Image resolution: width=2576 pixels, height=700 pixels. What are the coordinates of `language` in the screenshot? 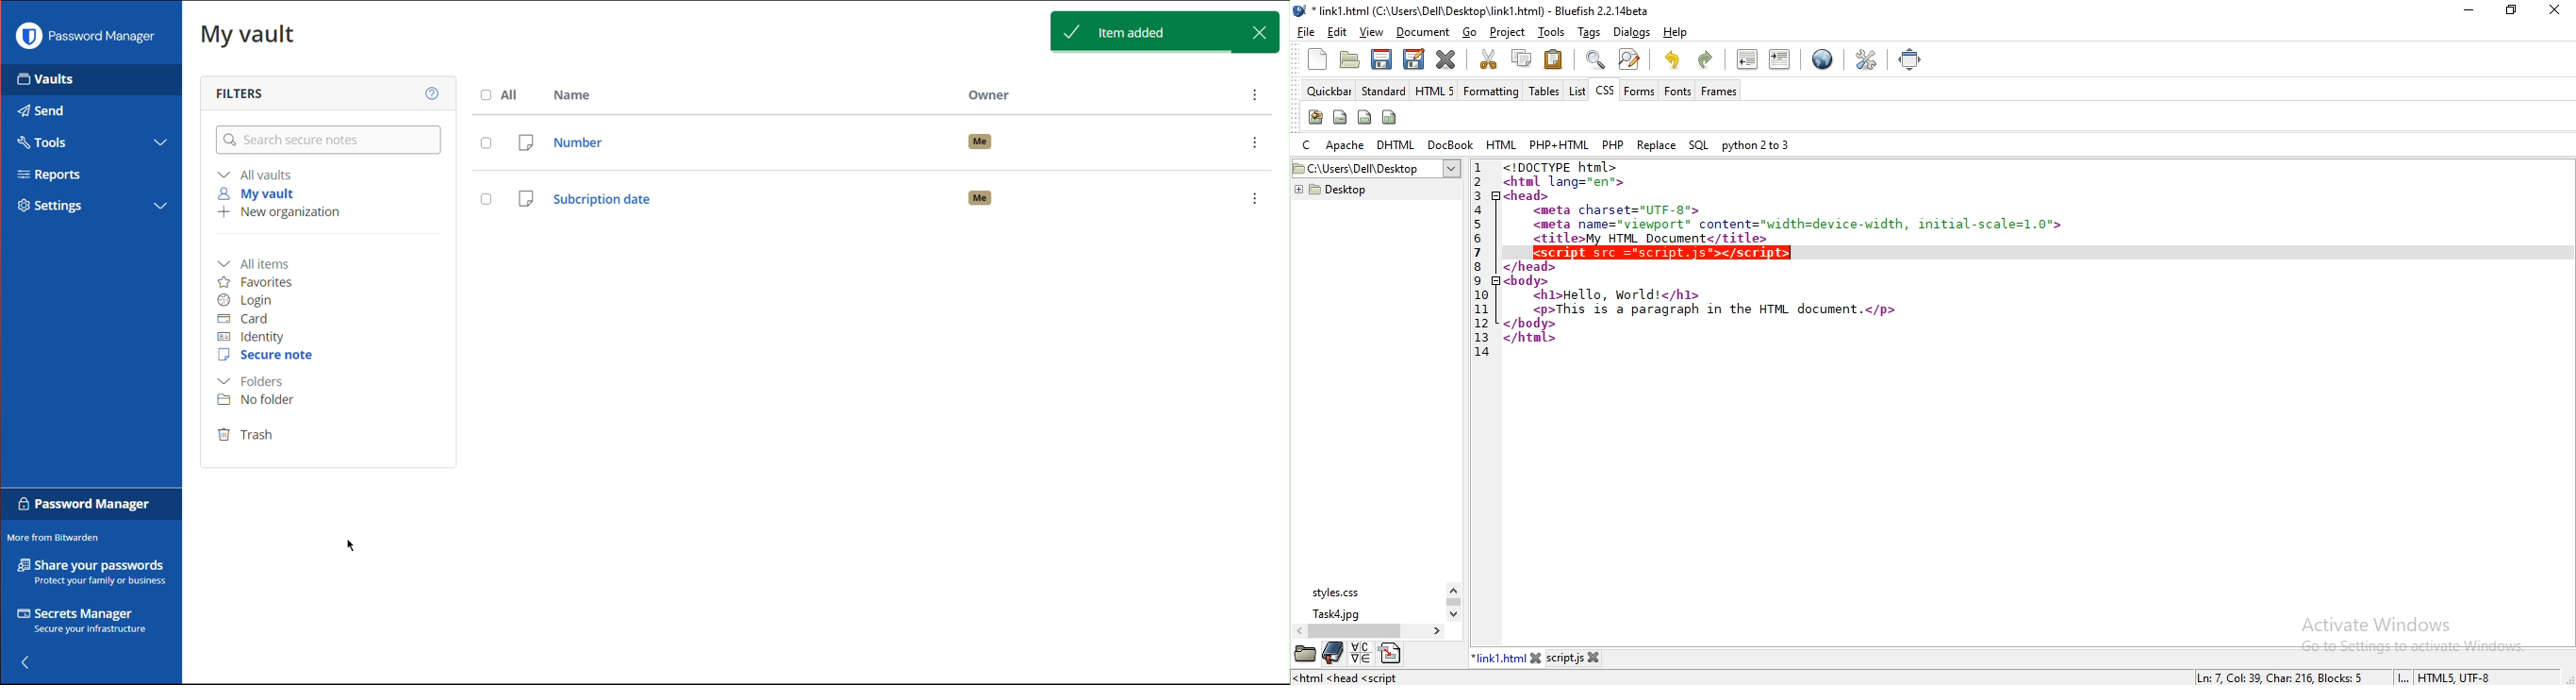 It's located at (1362, 653).